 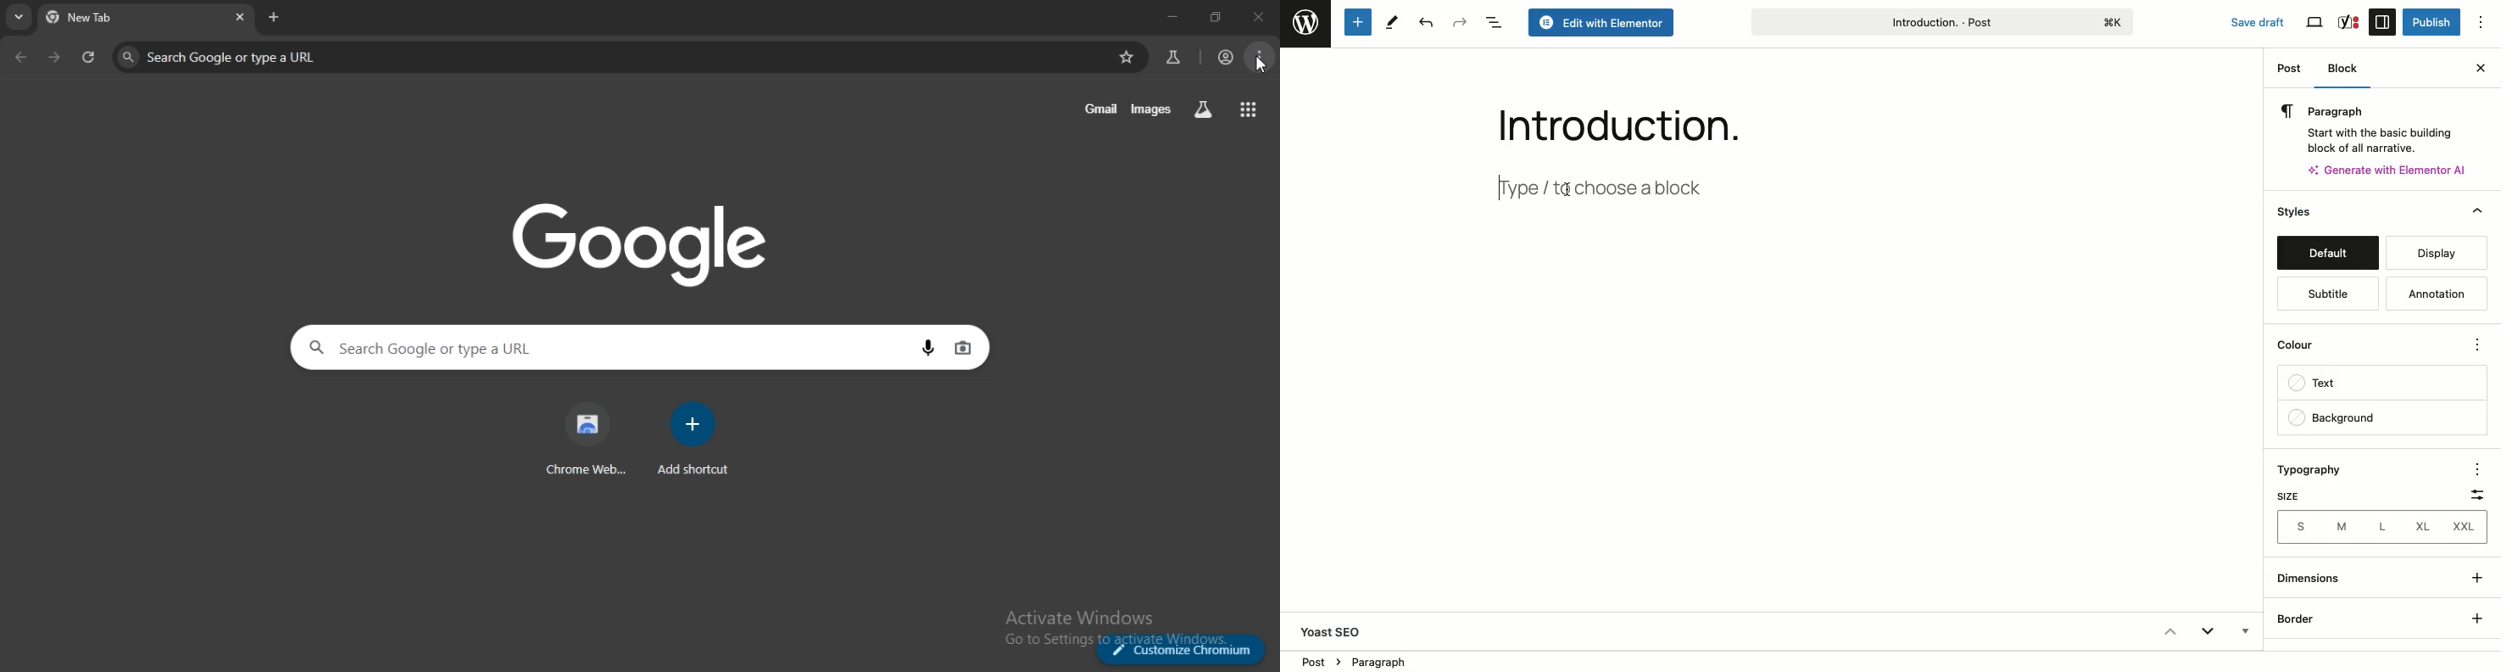 What do you see at coordinates (273, 17) in the screenshot?
I see `new tab` at bounding box center [273, 17].